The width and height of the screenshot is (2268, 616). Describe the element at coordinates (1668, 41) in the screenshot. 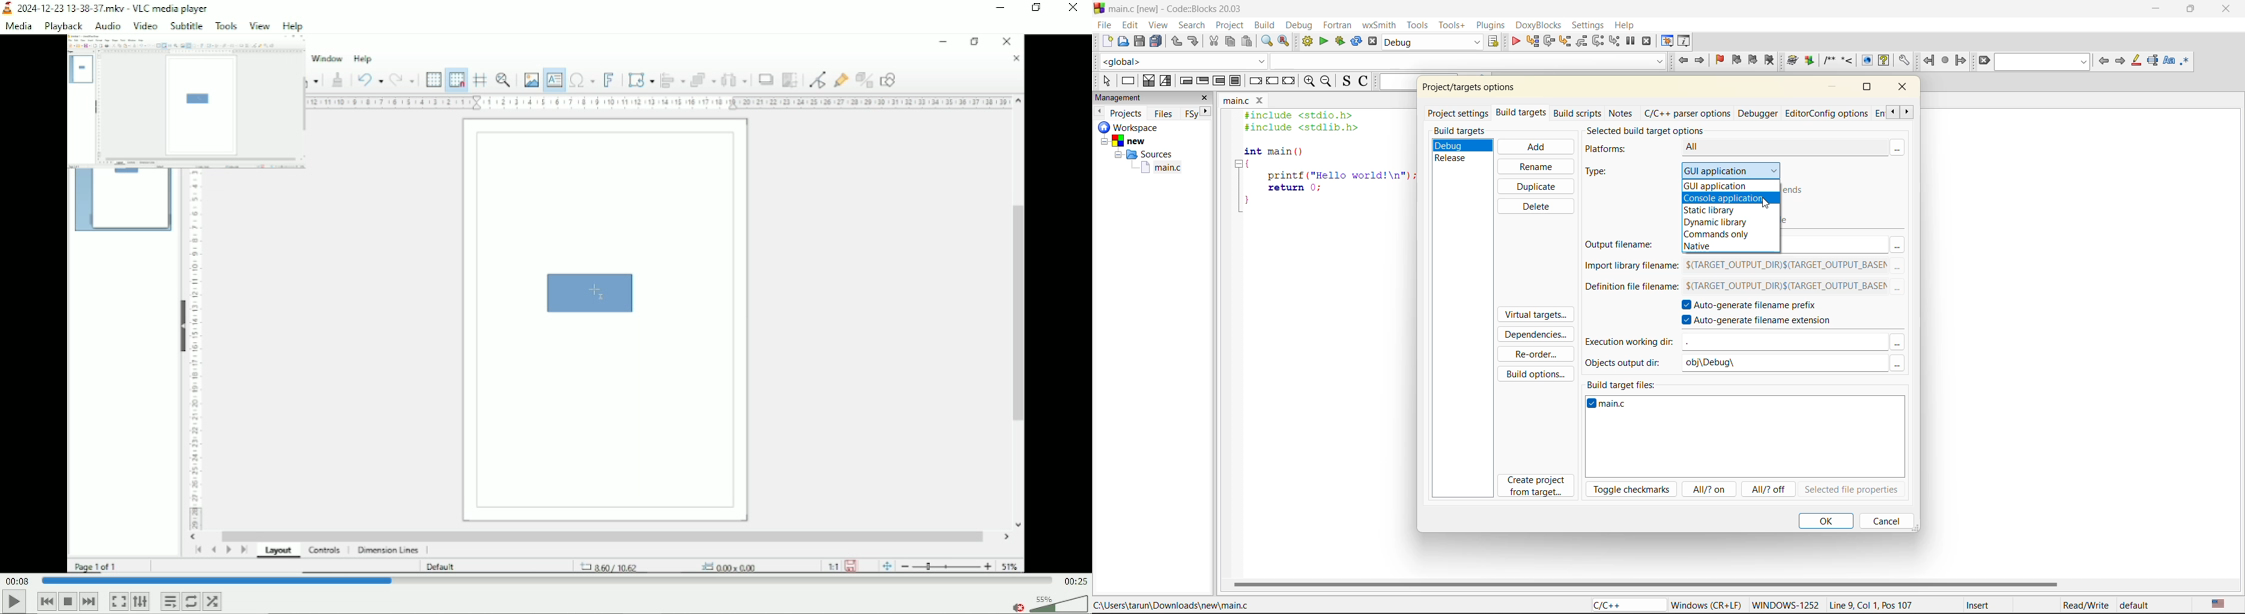

I see `debugging windows` at that location.